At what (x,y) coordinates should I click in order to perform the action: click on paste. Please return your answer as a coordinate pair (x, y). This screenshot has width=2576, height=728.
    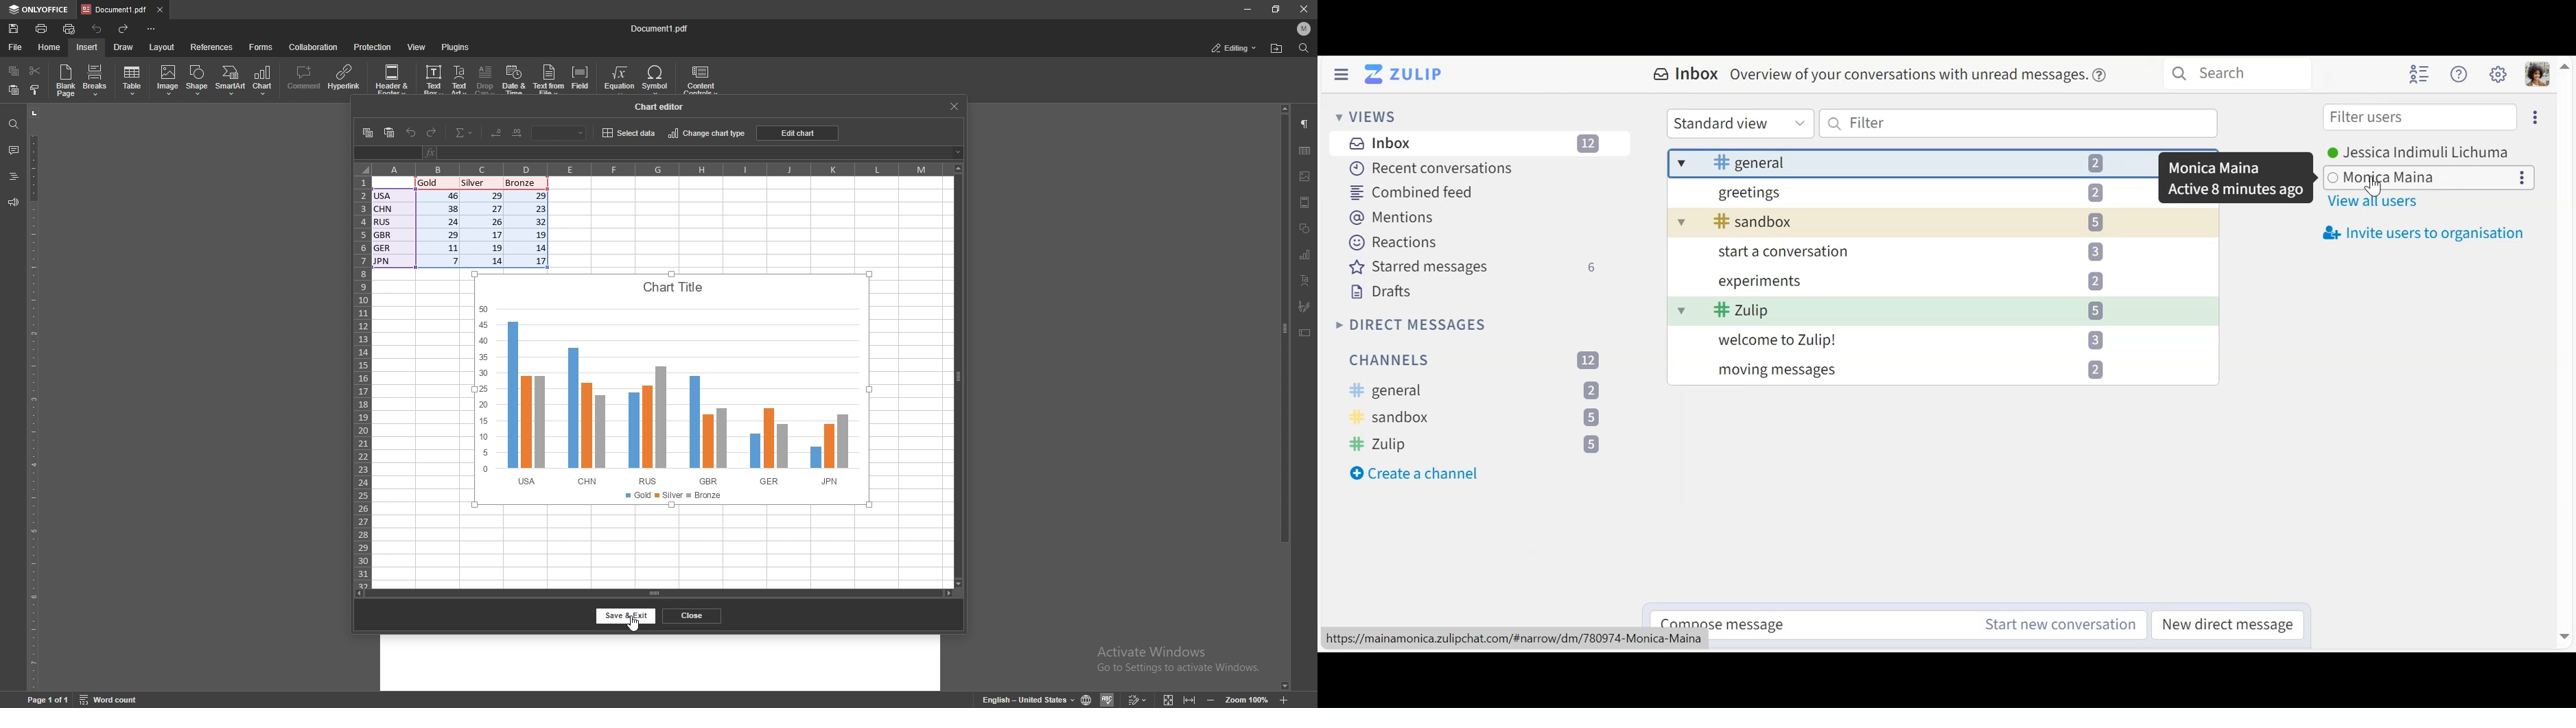
    Looking at the image, I should click on (389, 133).